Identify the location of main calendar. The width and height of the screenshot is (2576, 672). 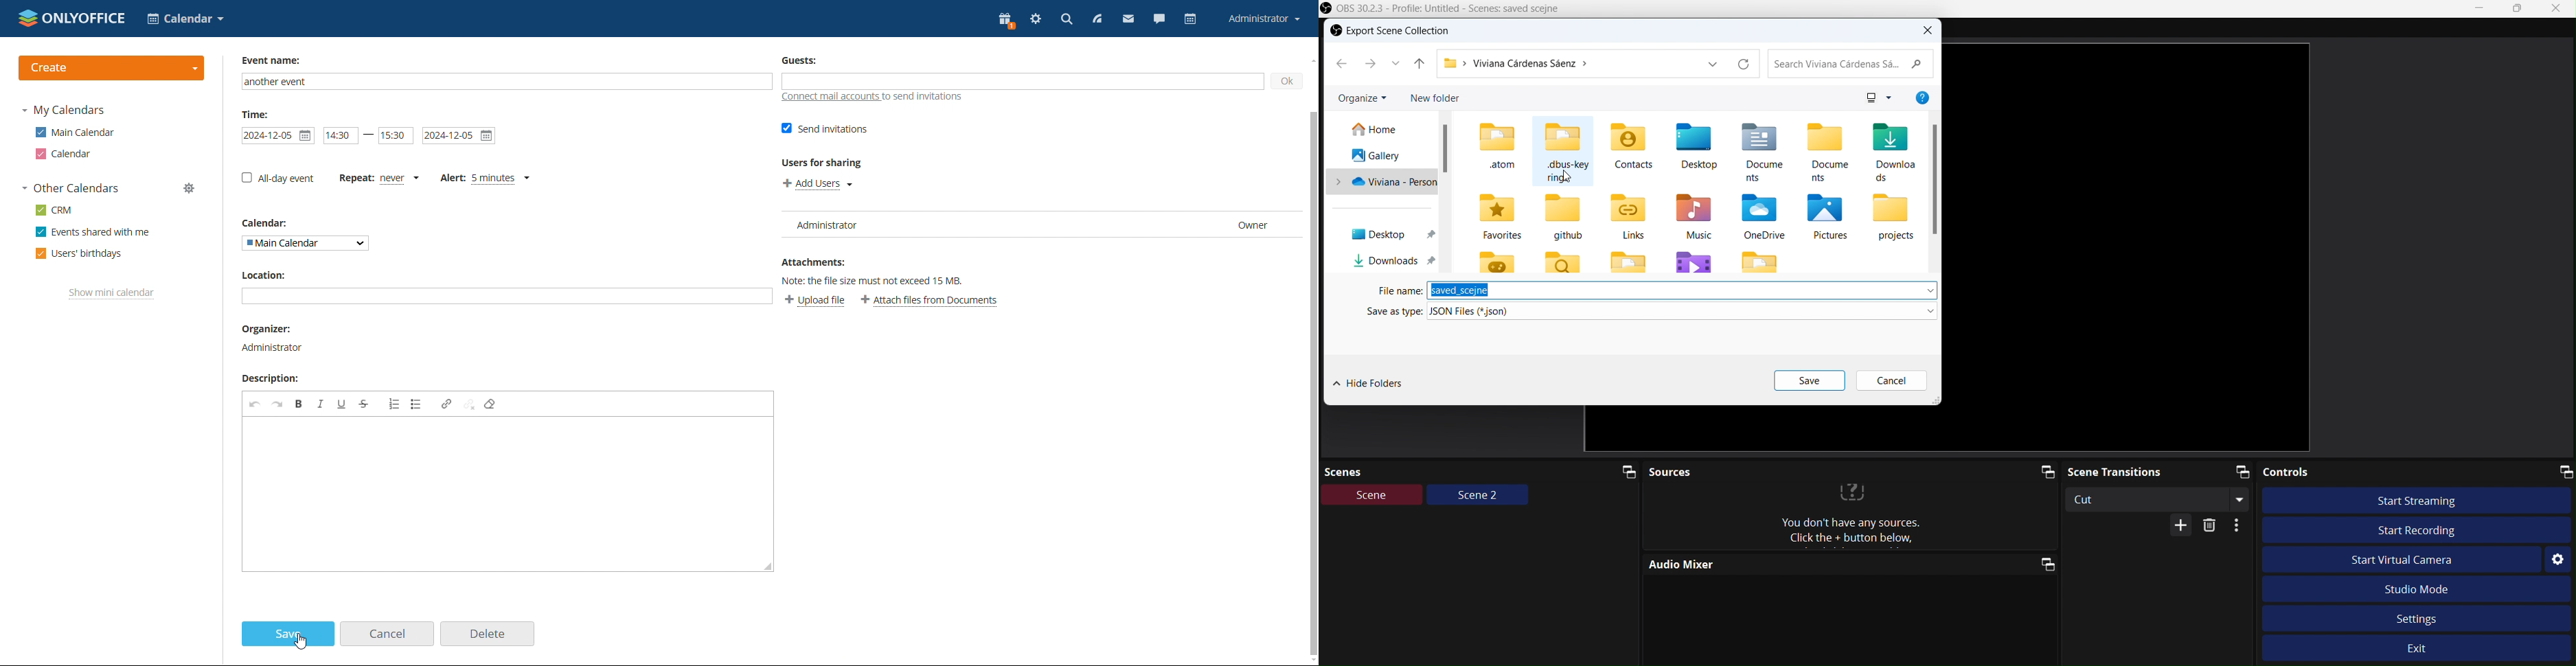
(75, 133).